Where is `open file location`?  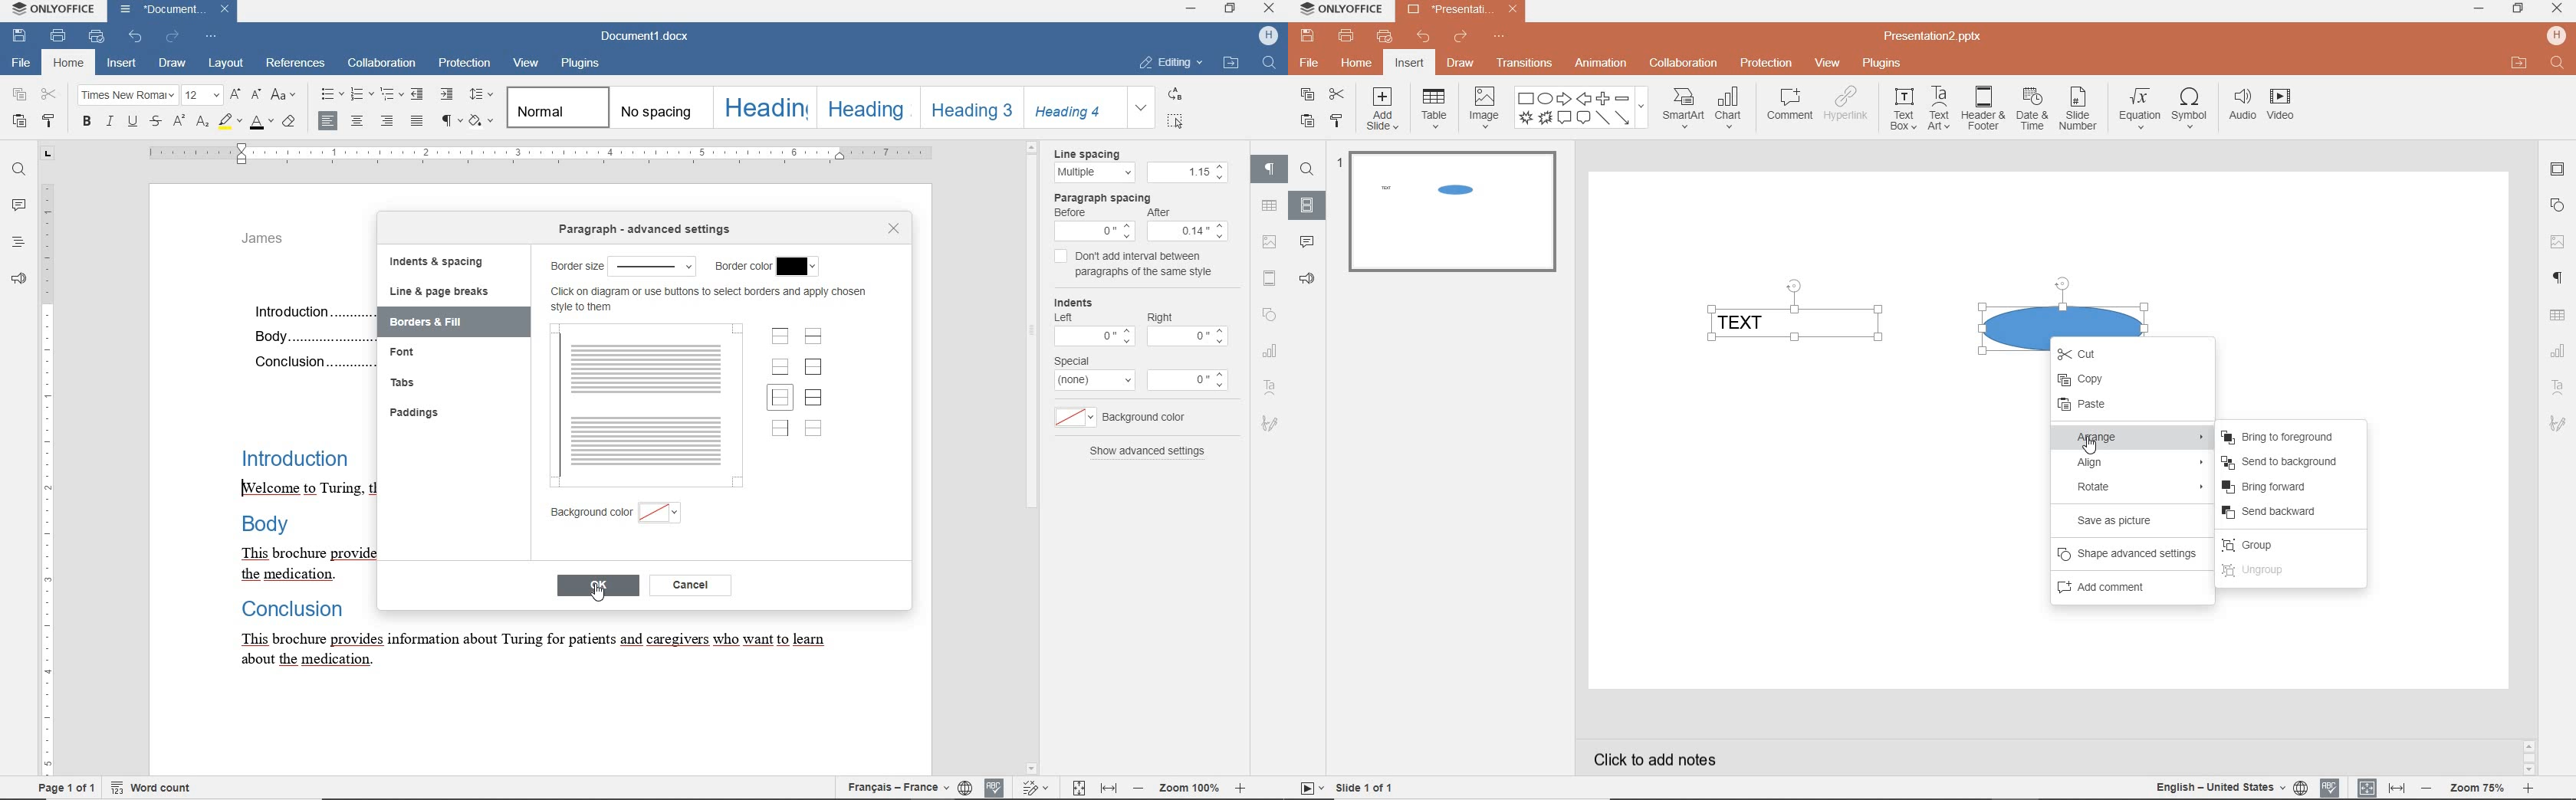 open file location is located at coordinates (1230, 64).